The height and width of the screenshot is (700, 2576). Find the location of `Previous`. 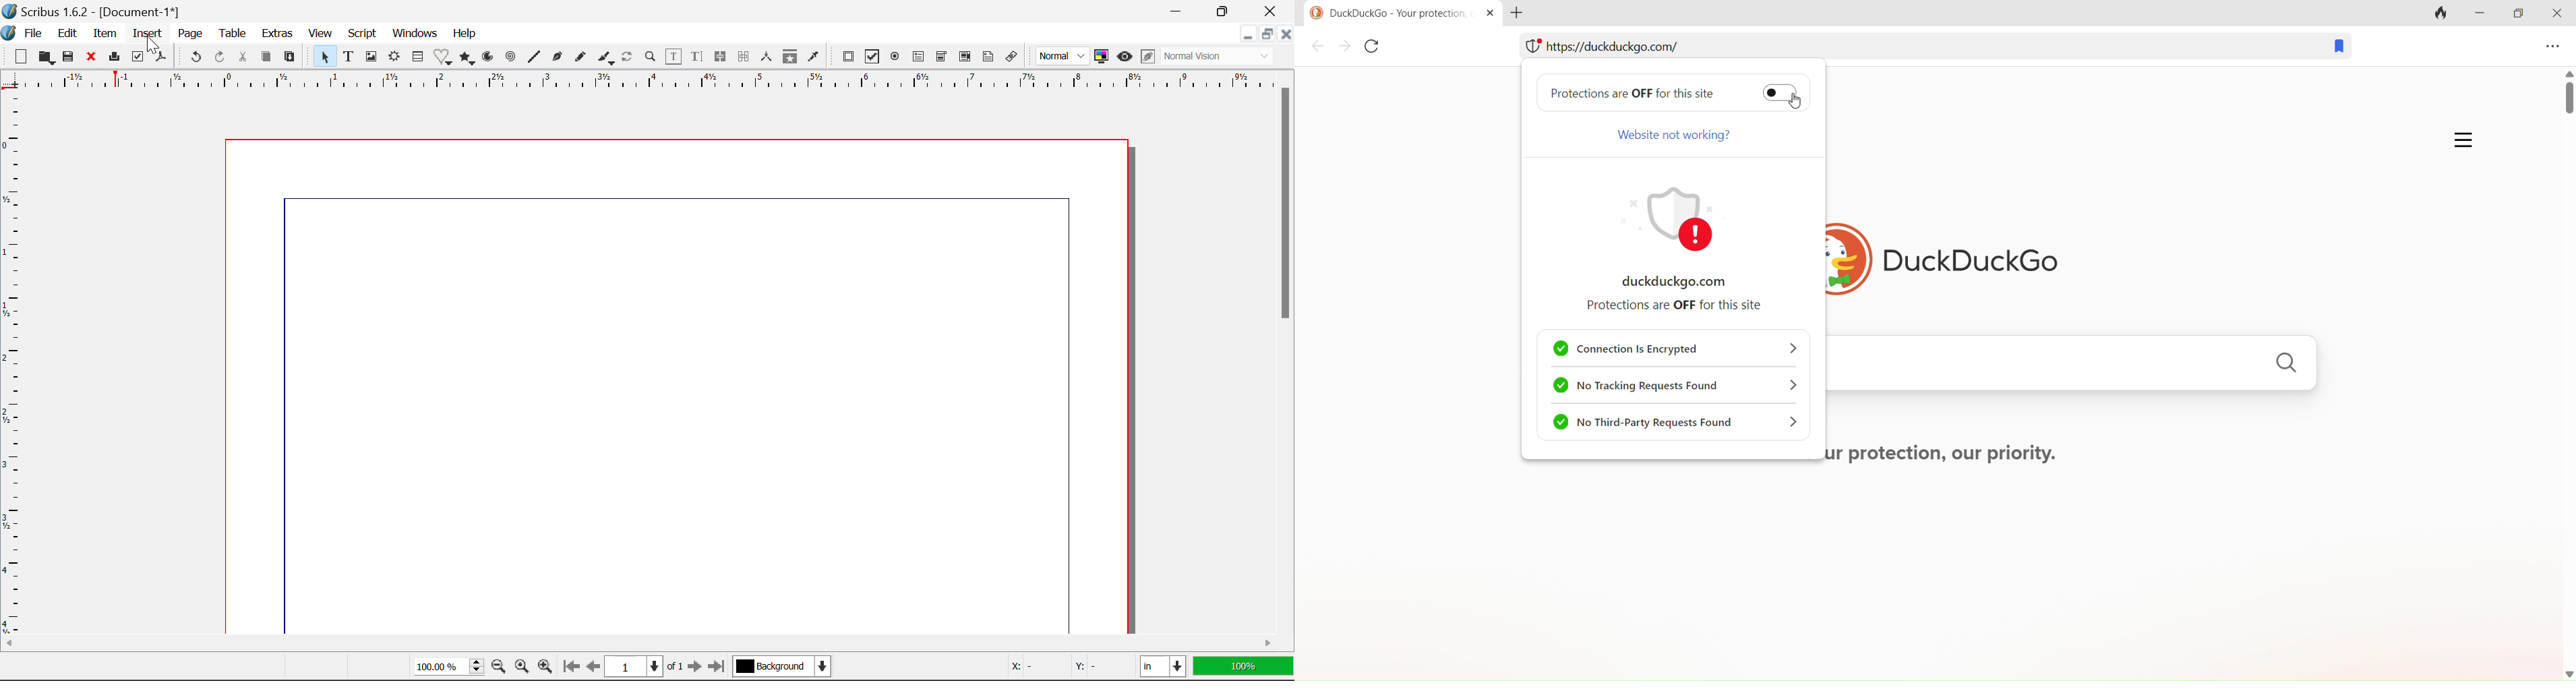

Previous is located at coordinates (594, 668).